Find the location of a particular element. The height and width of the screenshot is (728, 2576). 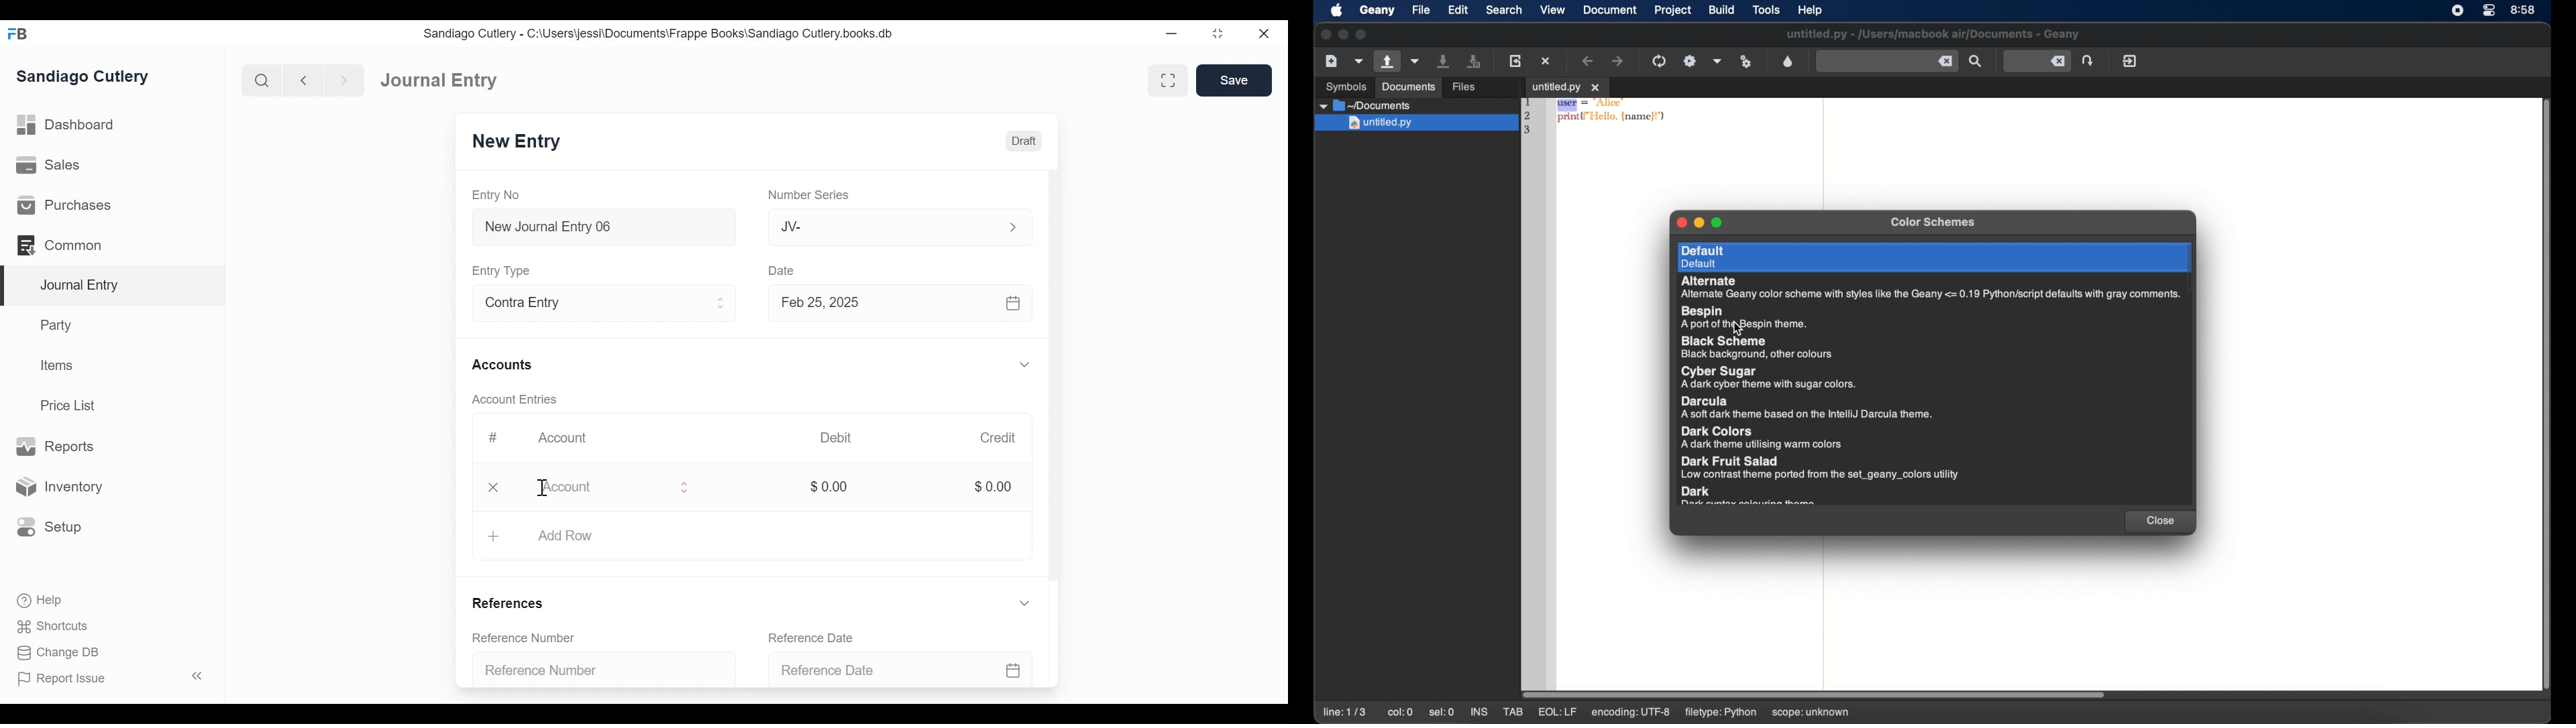

dark colors is located at coordinates (1766, 438).